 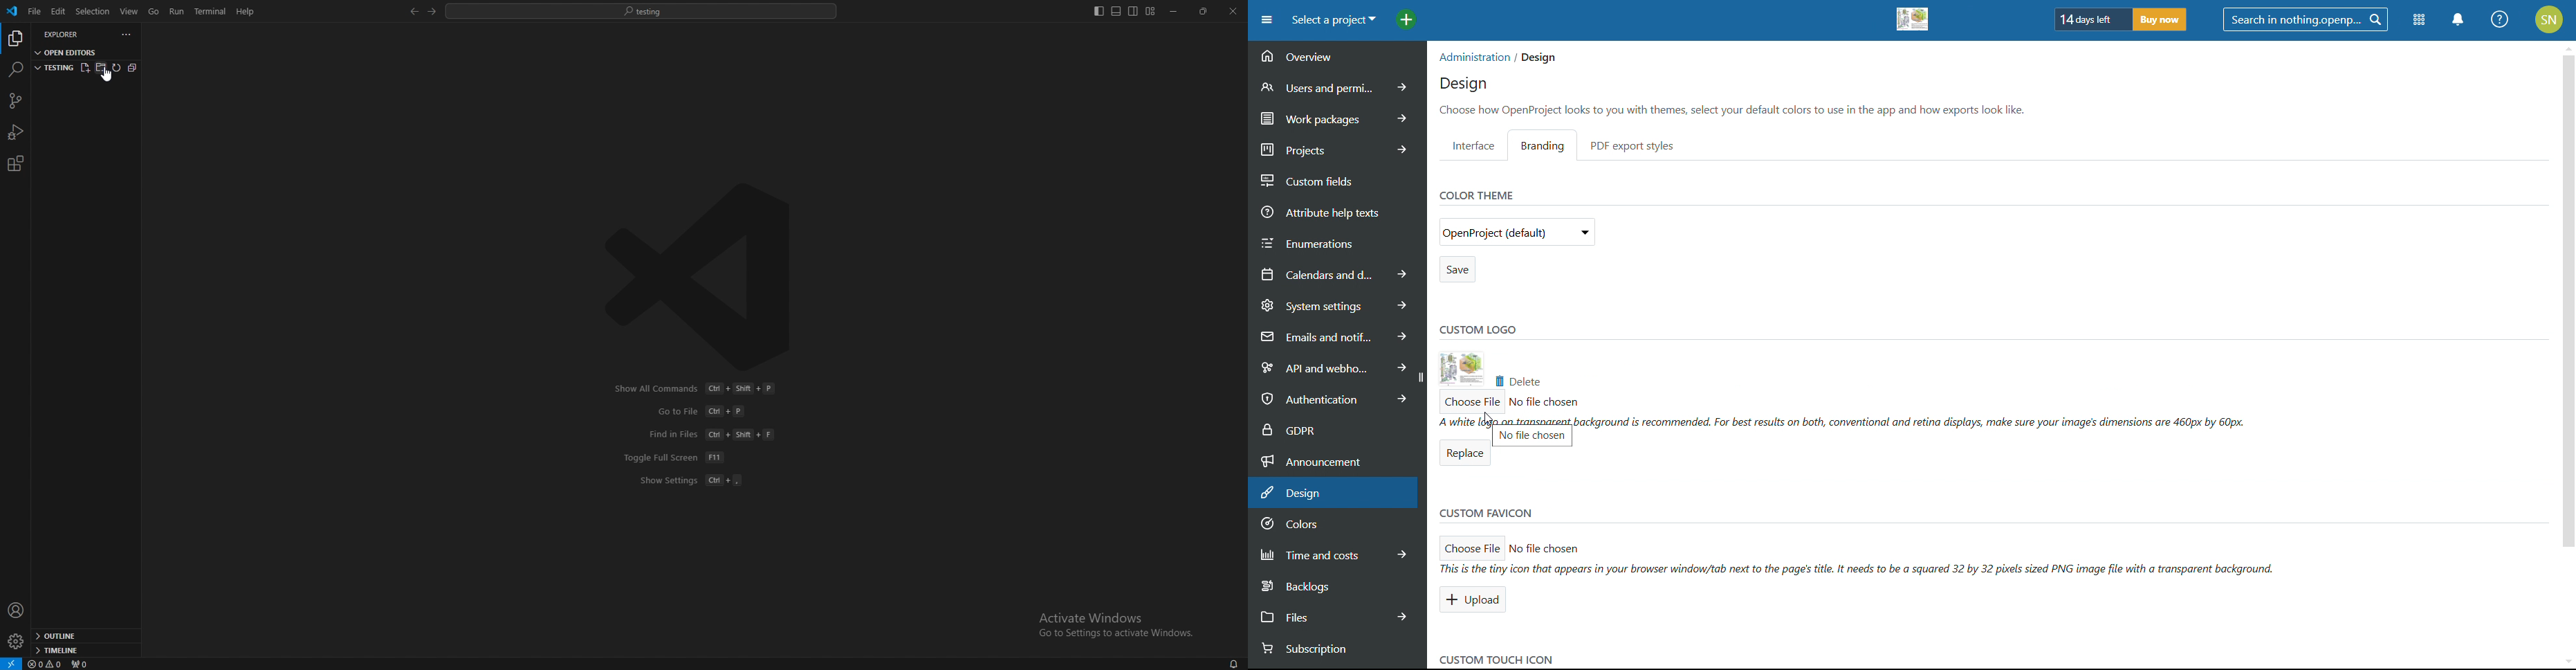 I want to click on replace, so click(x=1463, y=454).